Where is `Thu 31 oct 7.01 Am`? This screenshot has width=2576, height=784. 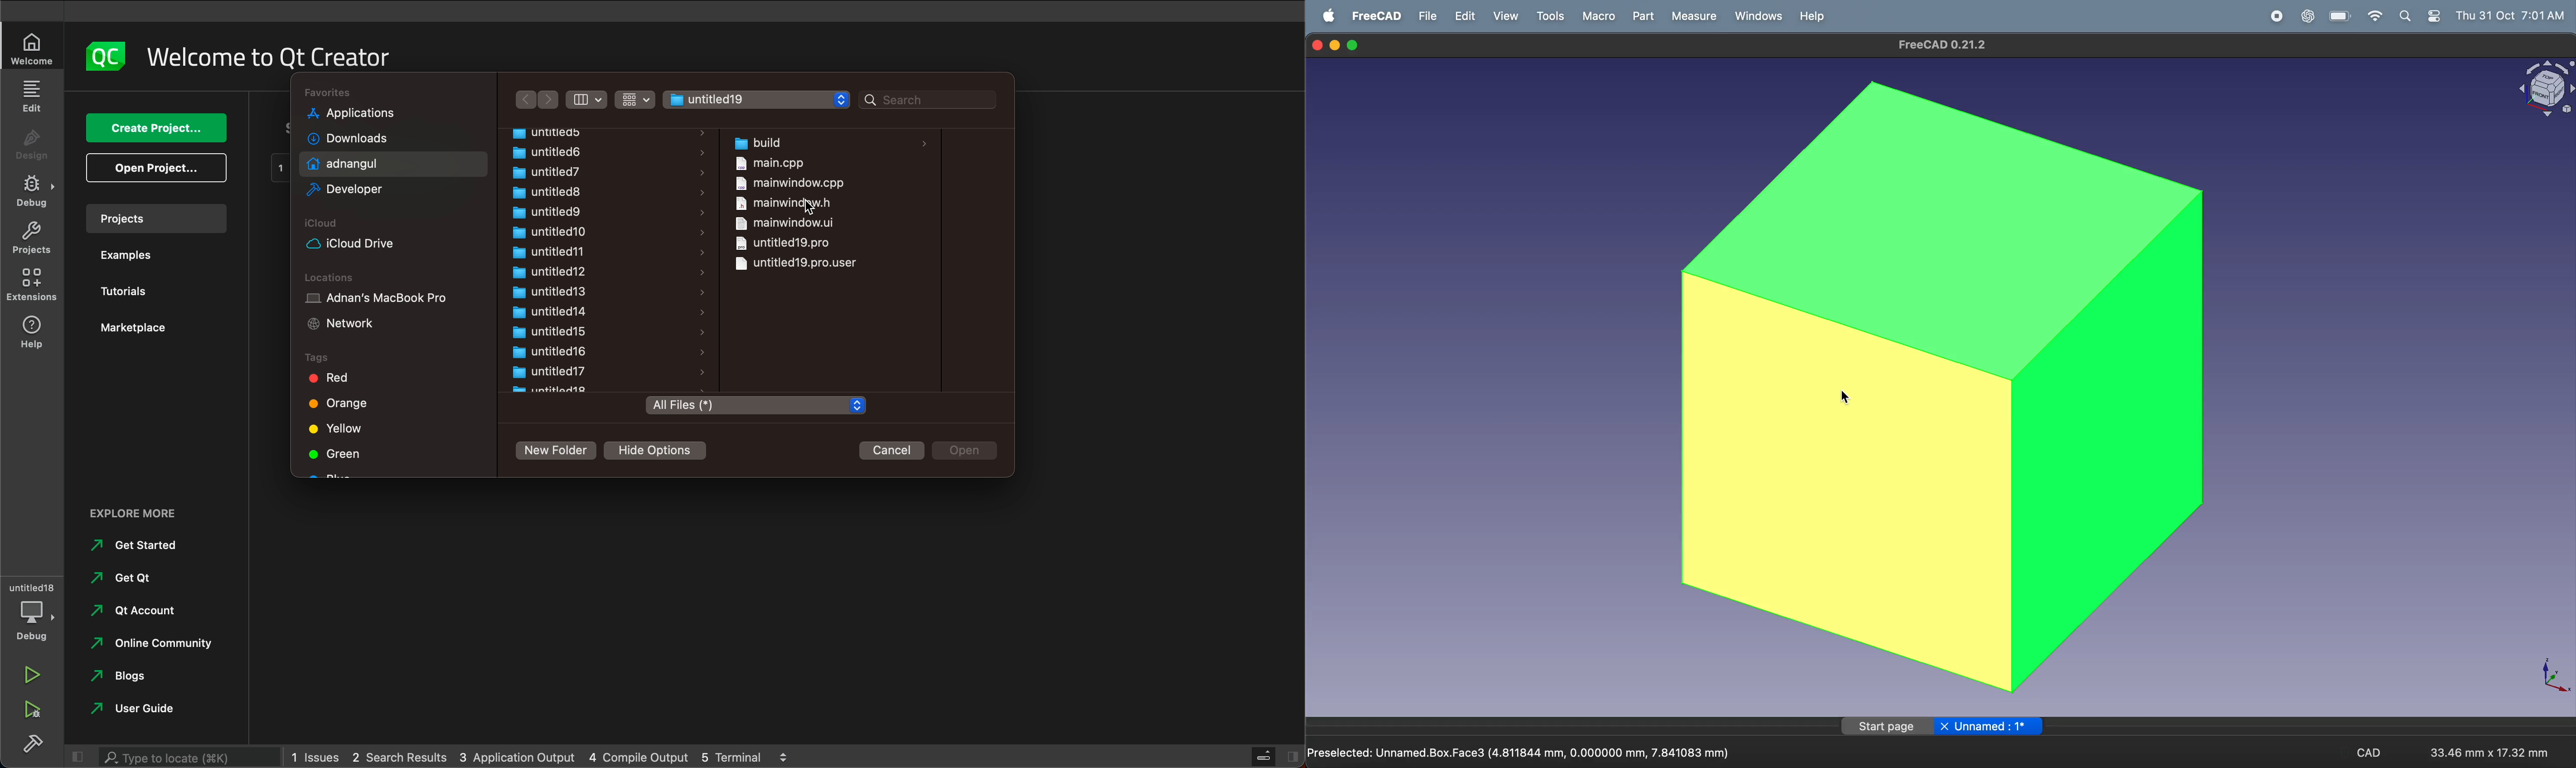 Thu 31 oct 7.01 Am is located at coordinates (2516, 16).